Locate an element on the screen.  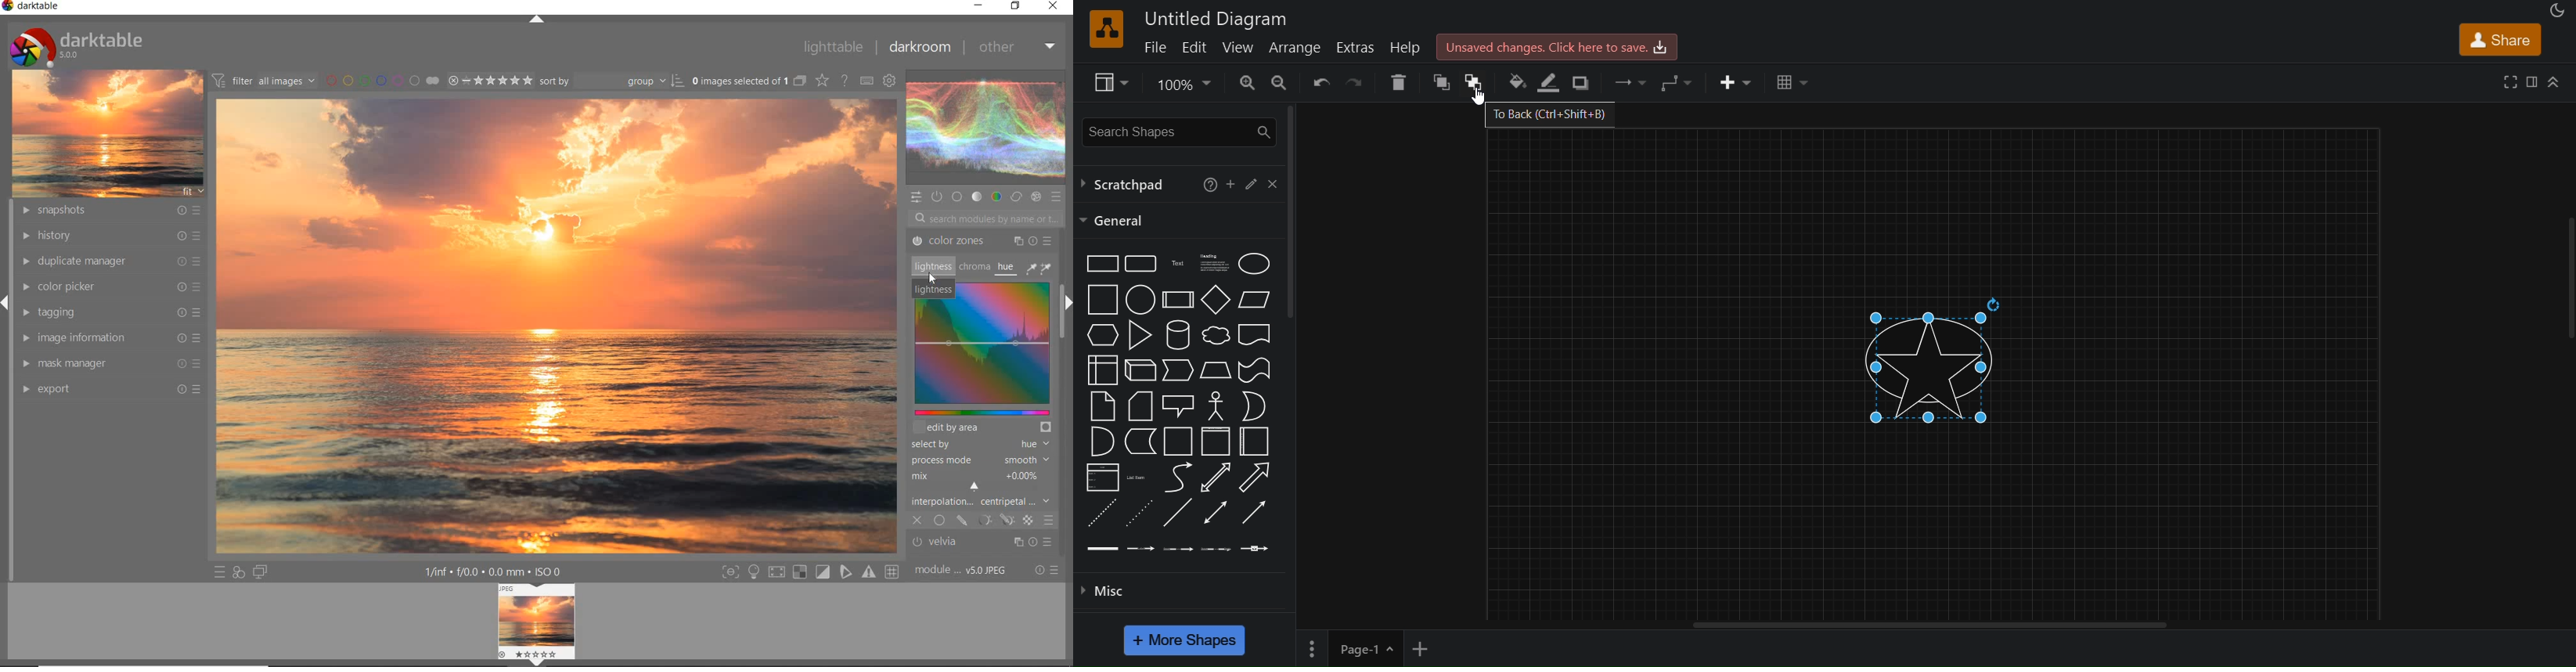
DISPLAY A SECOND DARKROOM IMAGE WINDOW is located at coordinates (260, 573).